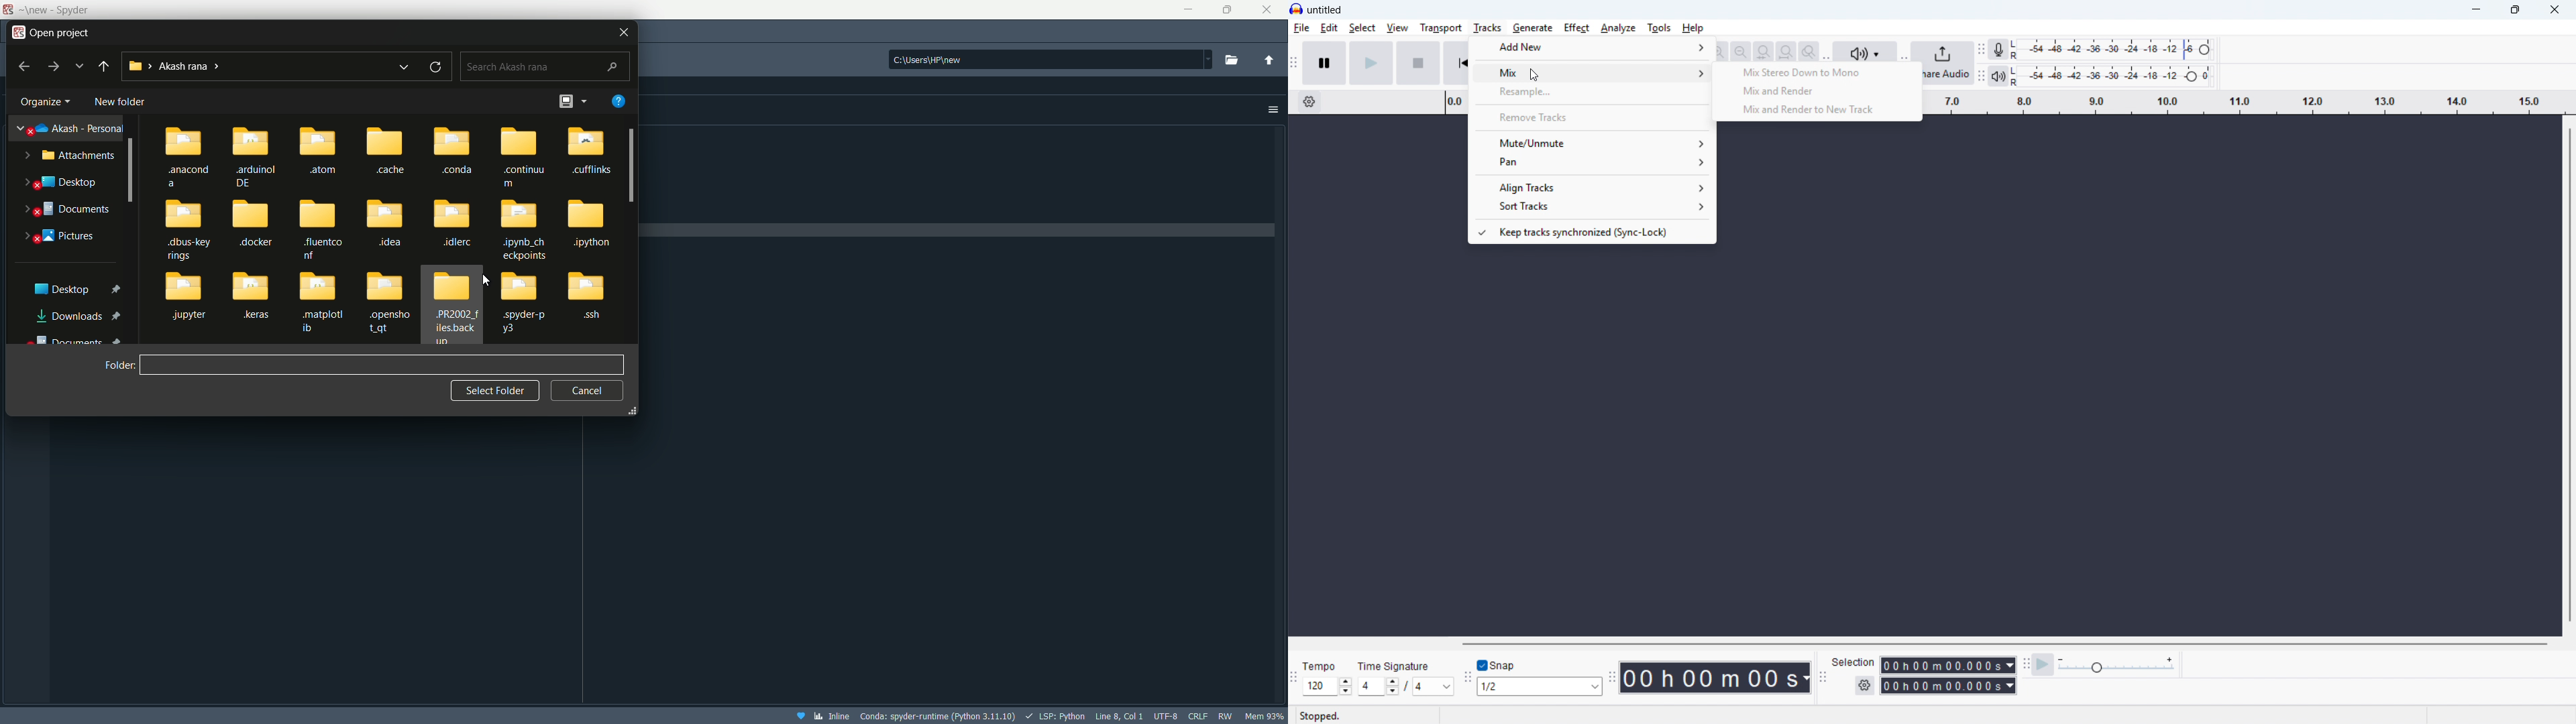 Image resolution: width=2576 pixels, height=728 pixels. What do you see at coordinates (119, 102) in the screenshot?
I see `new folder` at bounding box center [119, 102].